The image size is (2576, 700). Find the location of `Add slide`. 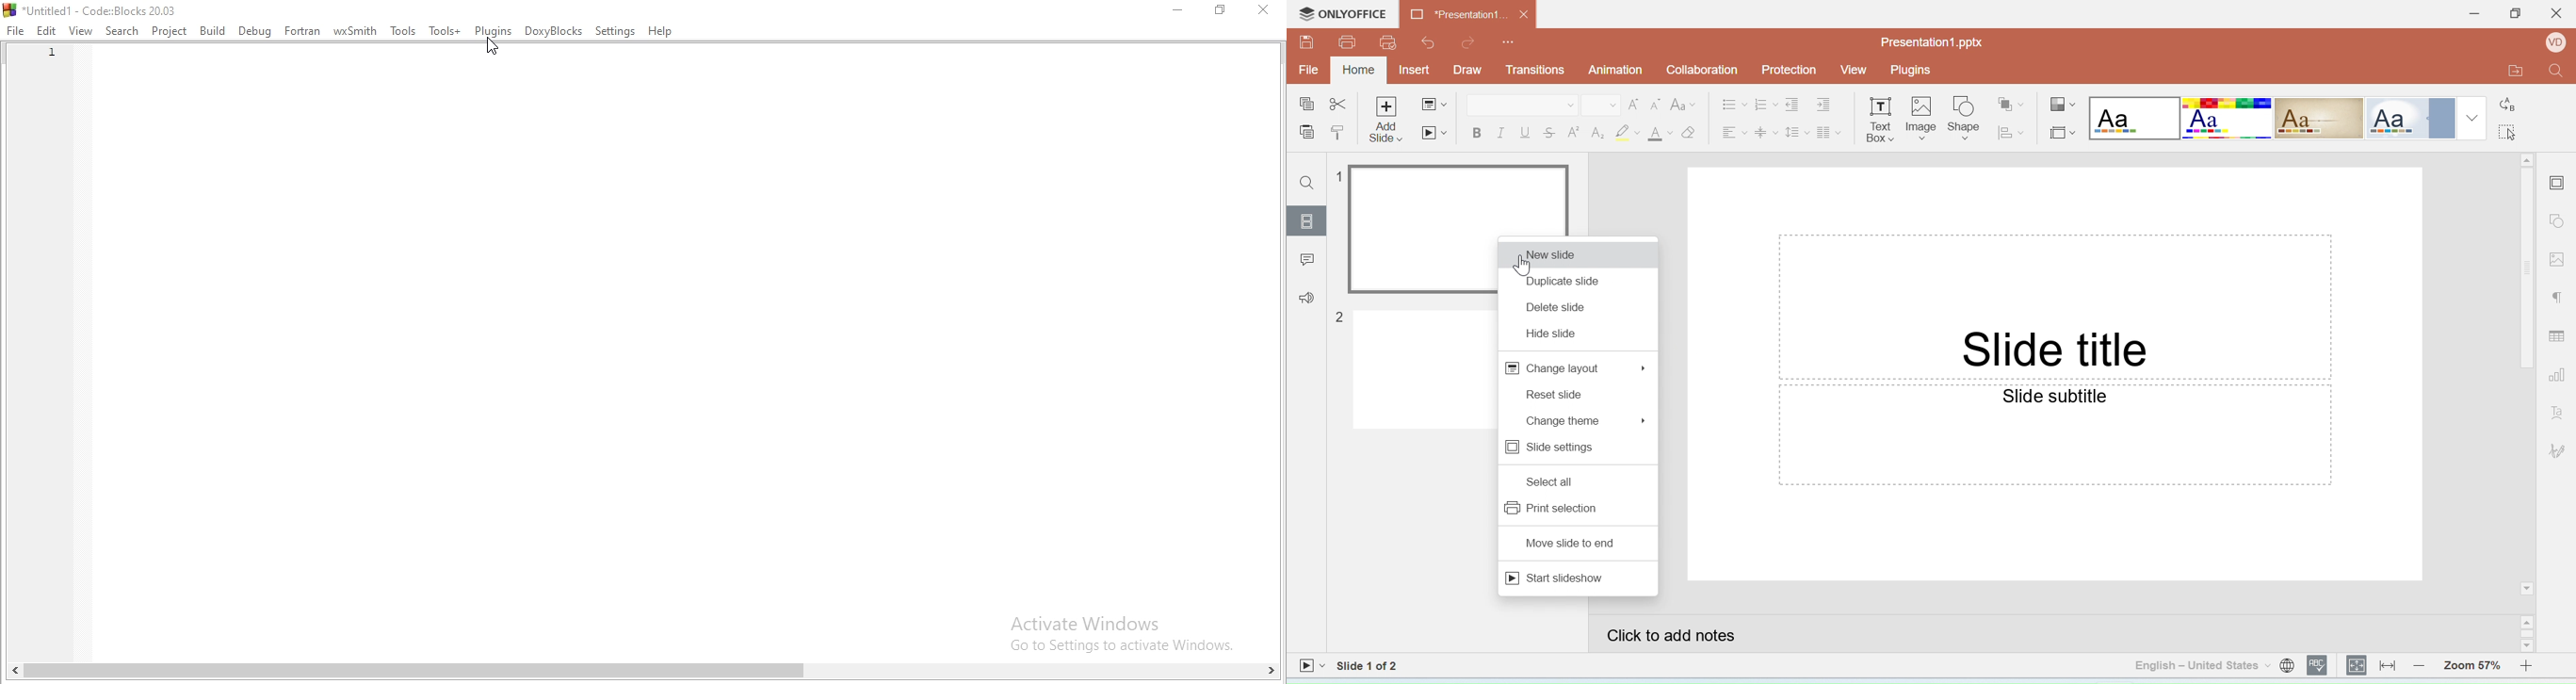

Add slide is located at coordinates (1388, 120).